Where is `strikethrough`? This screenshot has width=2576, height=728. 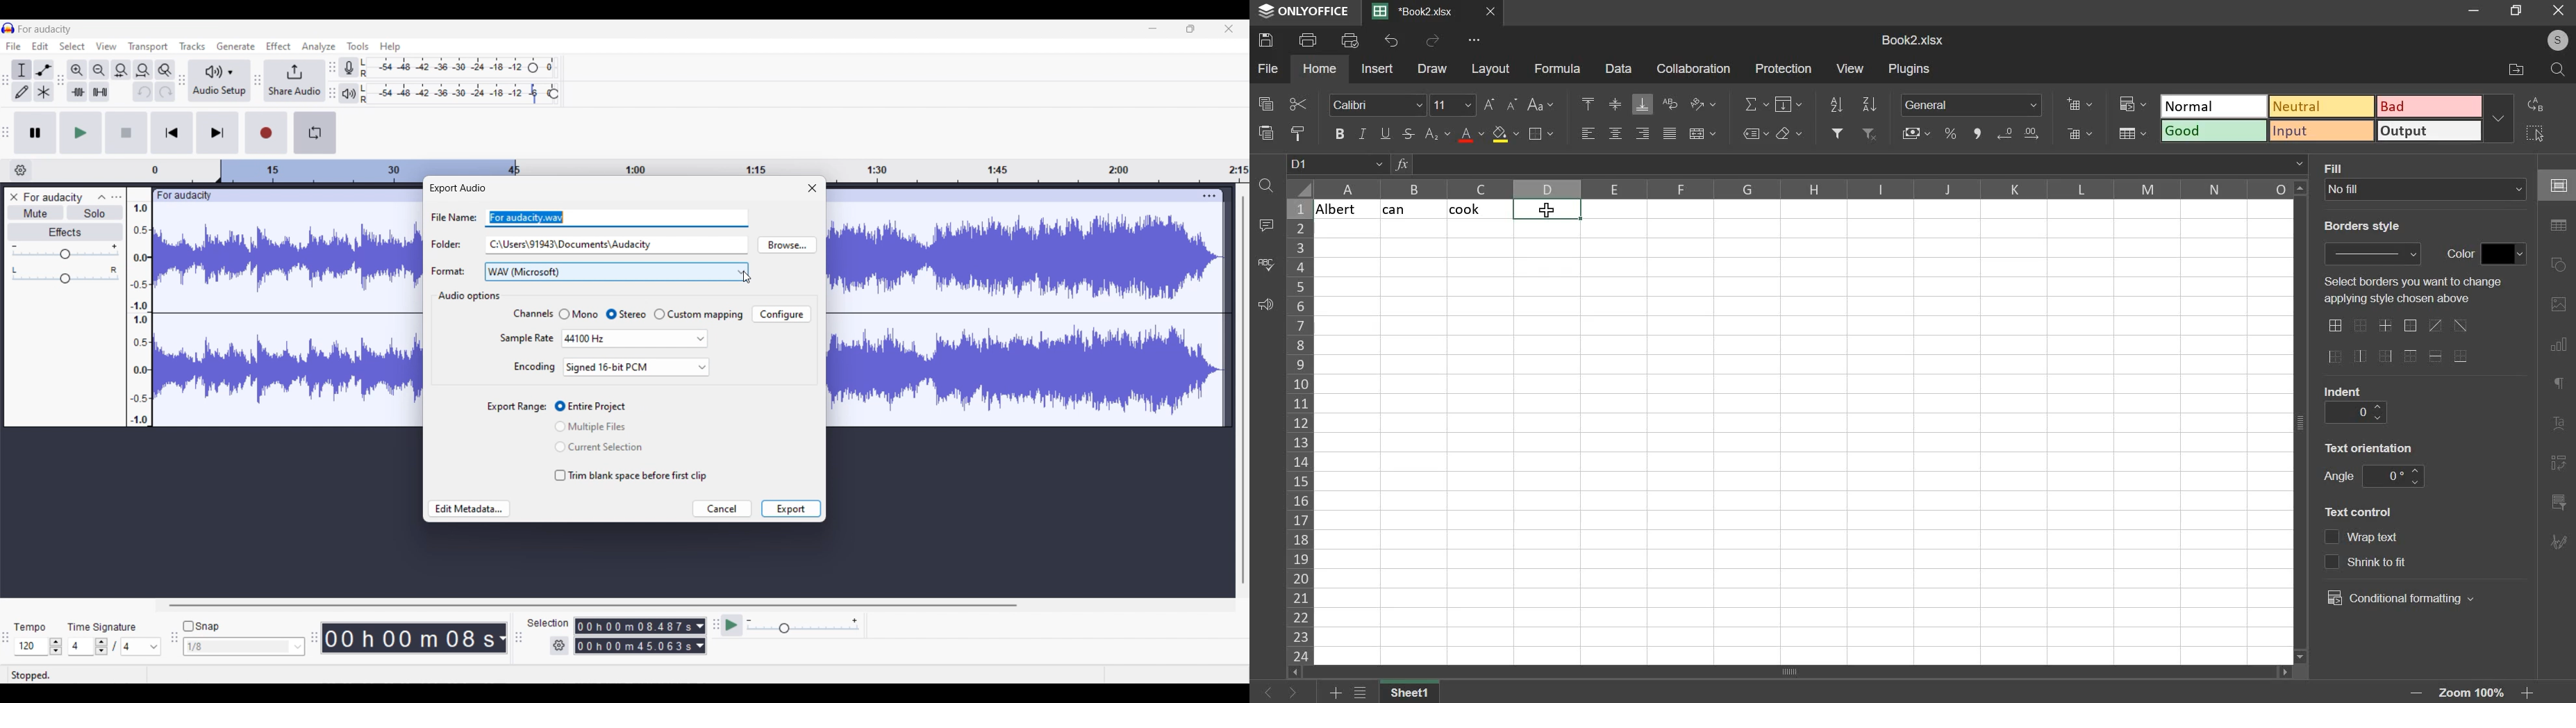 strikethrough is located at coordinates (1407, 133).